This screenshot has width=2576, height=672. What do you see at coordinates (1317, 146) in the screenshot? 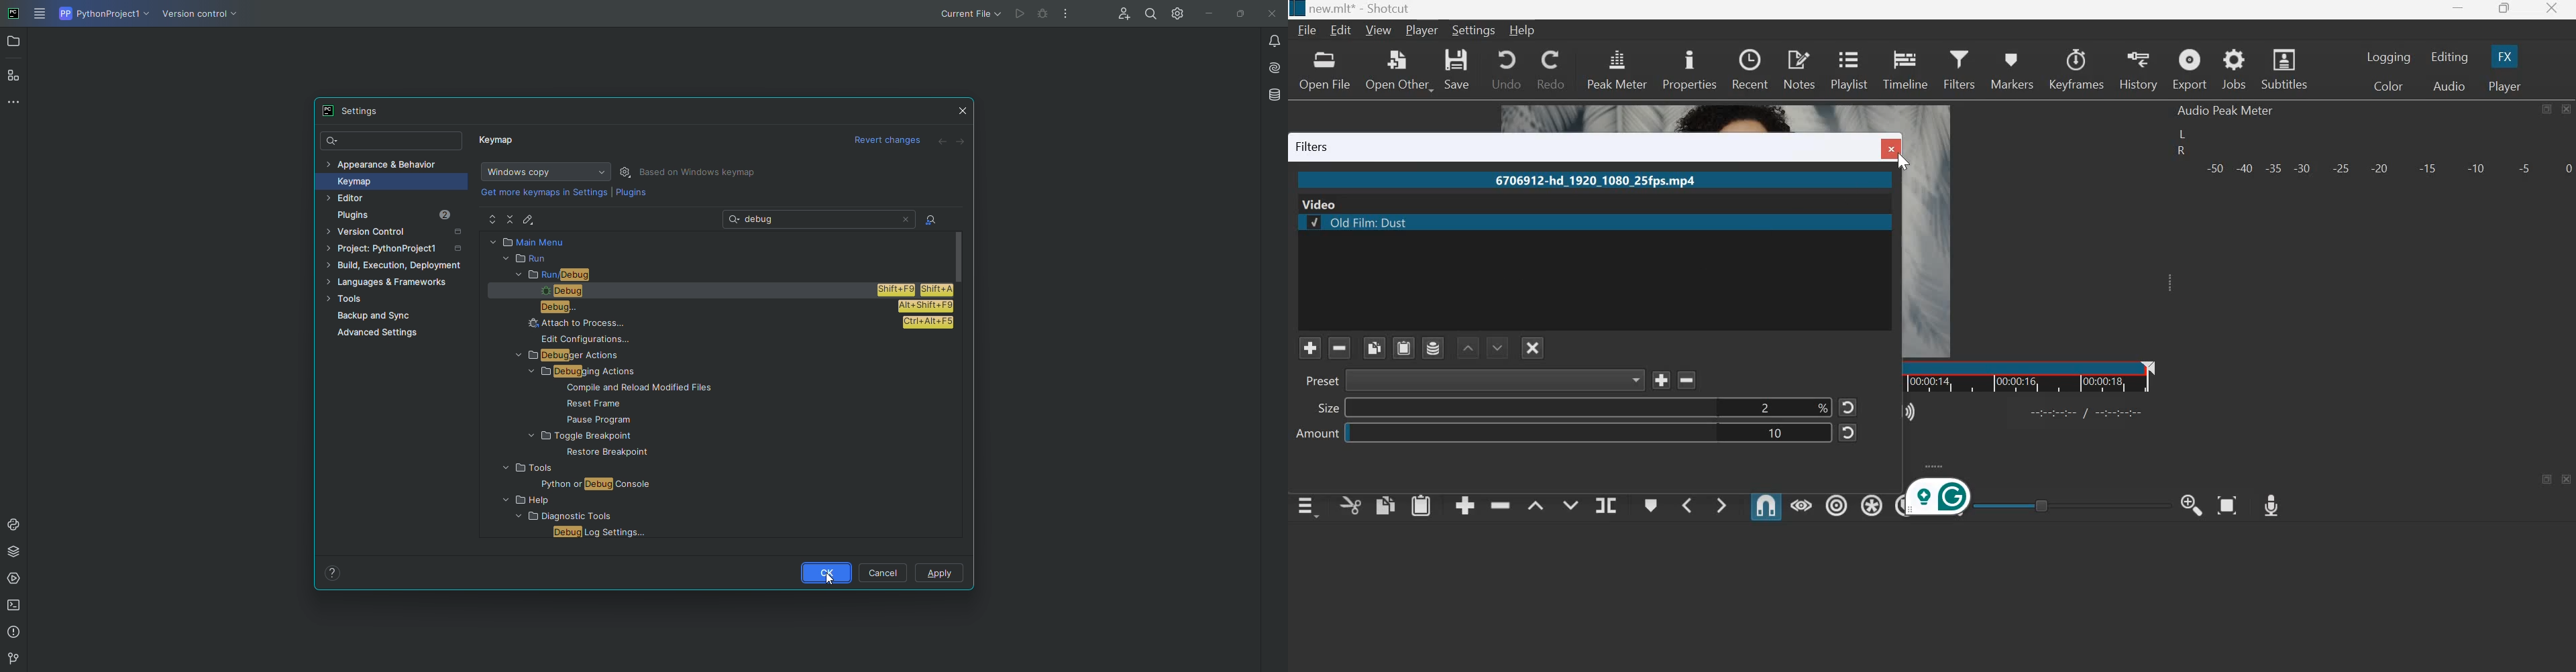
I see `Filters` at bounding box center [1317, 146].